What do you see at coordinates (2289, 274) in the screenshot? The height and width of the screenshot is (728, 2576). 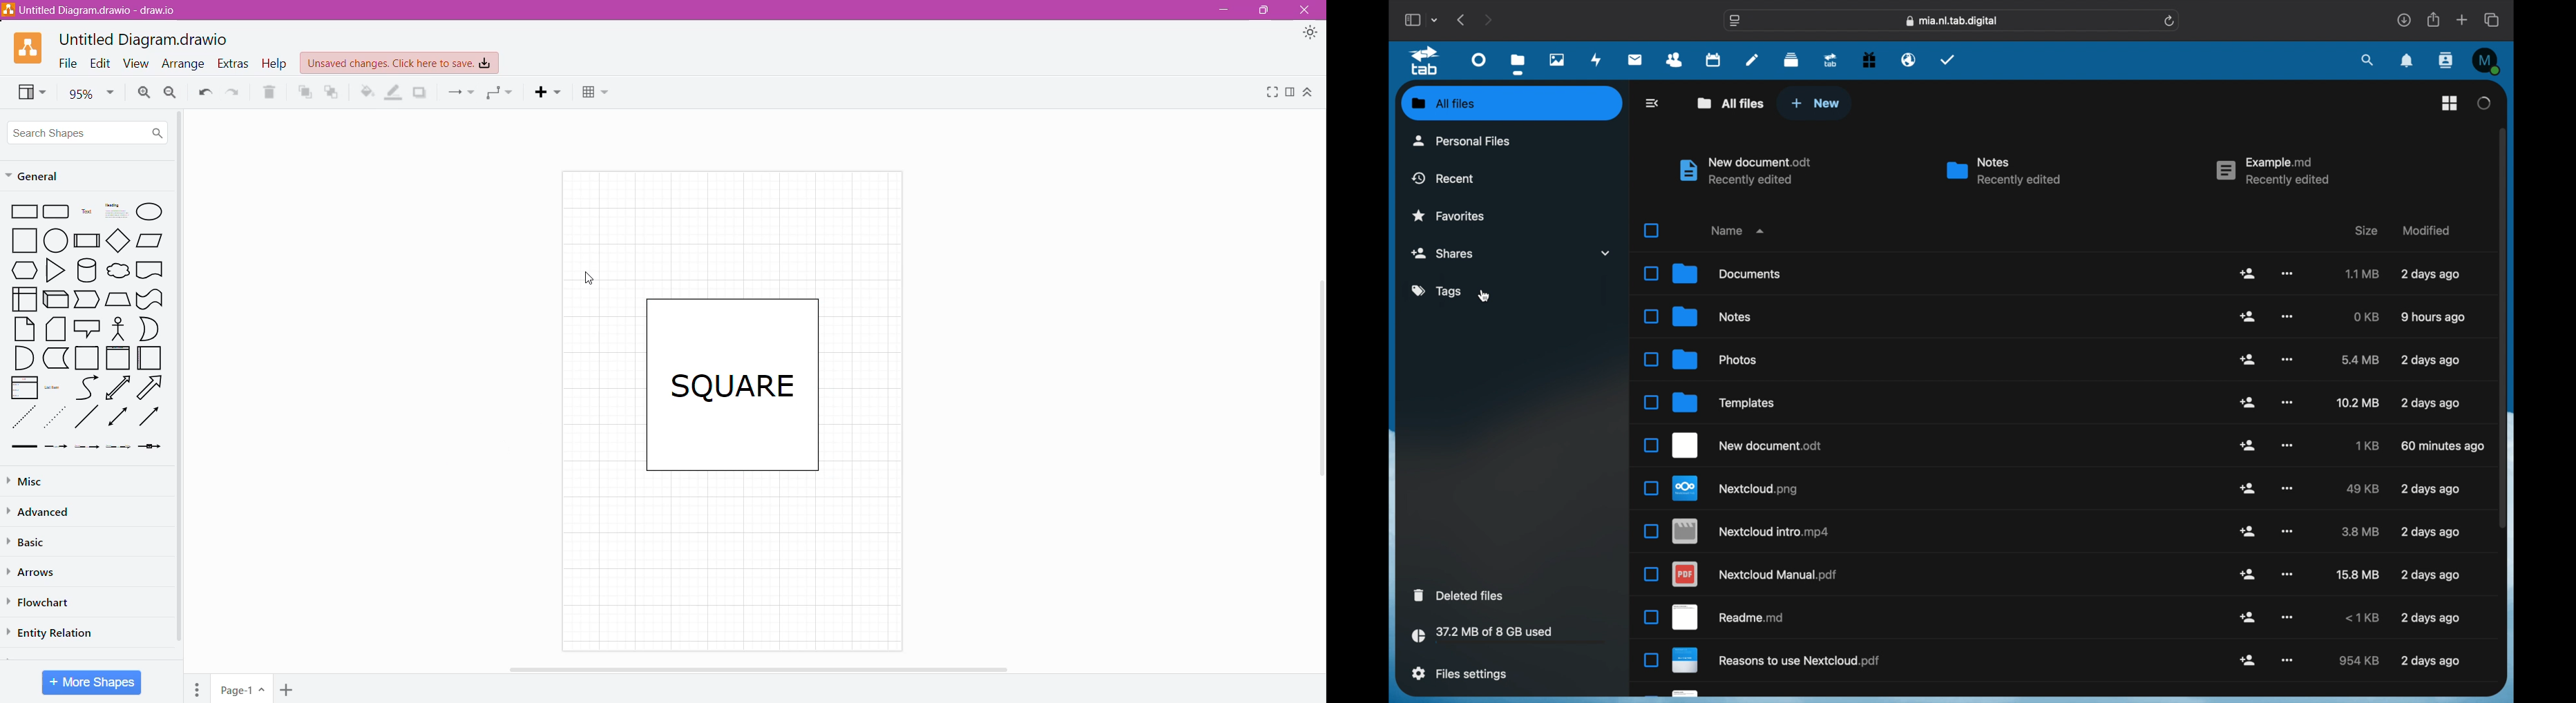 I see `more options` at bounding box center [2289, 274].